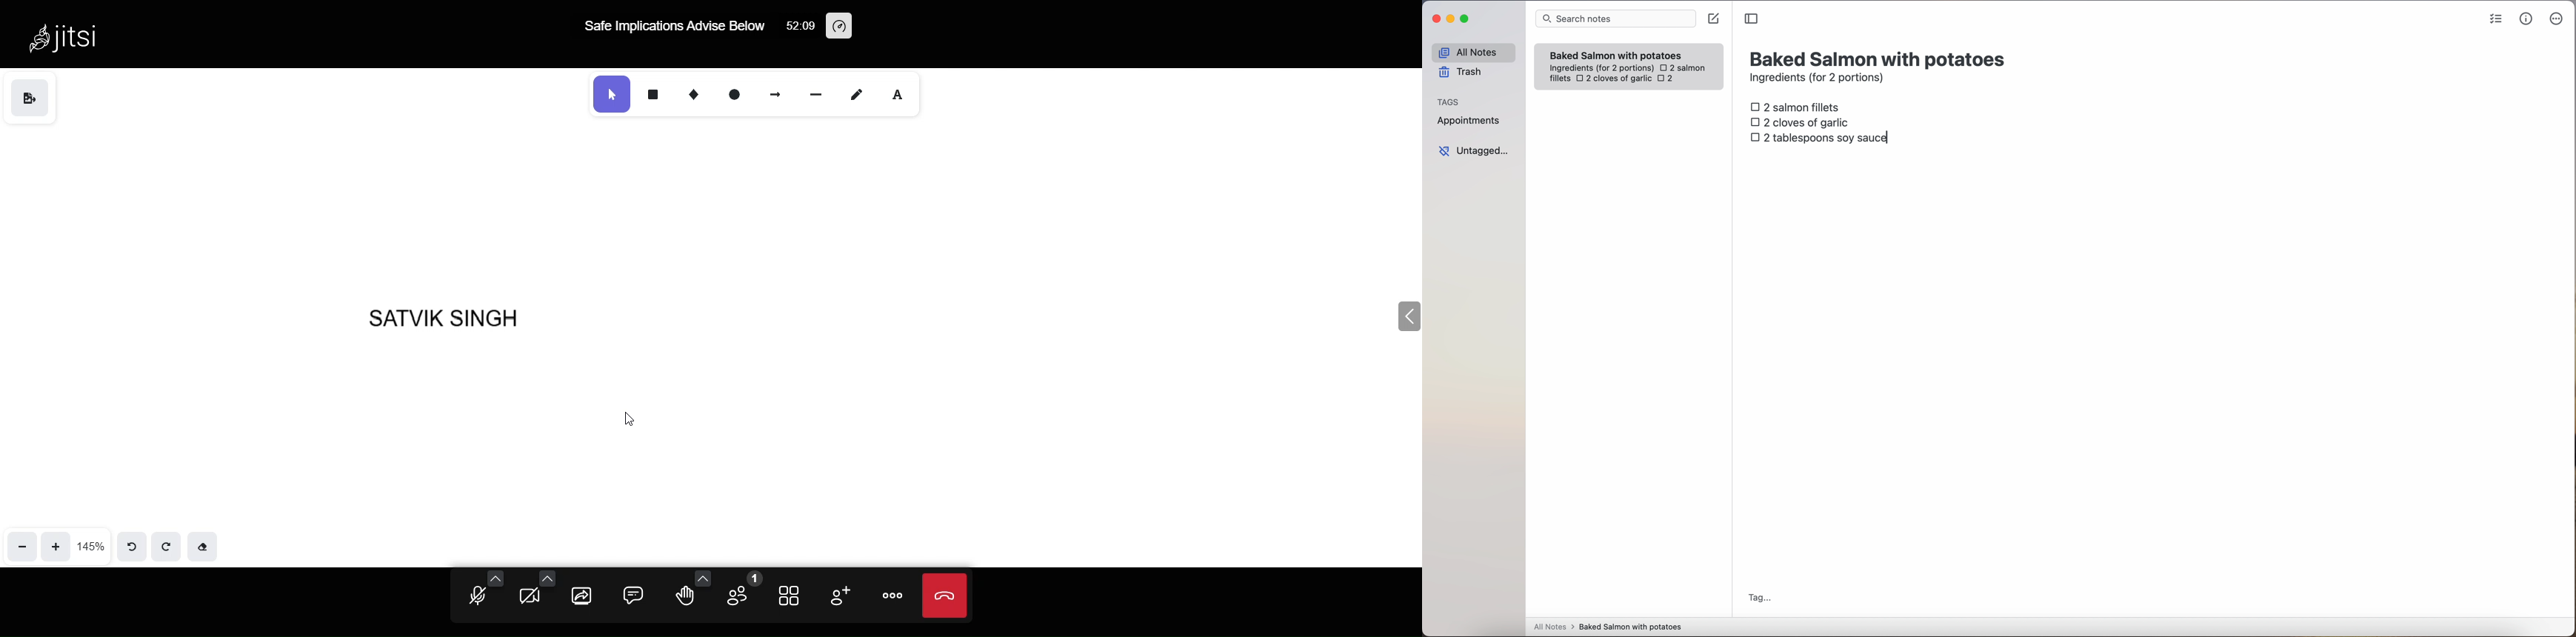 This screenshot has width=2576, height=644. What do you see at coordinates (533, 598) in the screenshot?
I see `start camera` at bounding box center [533, 598].